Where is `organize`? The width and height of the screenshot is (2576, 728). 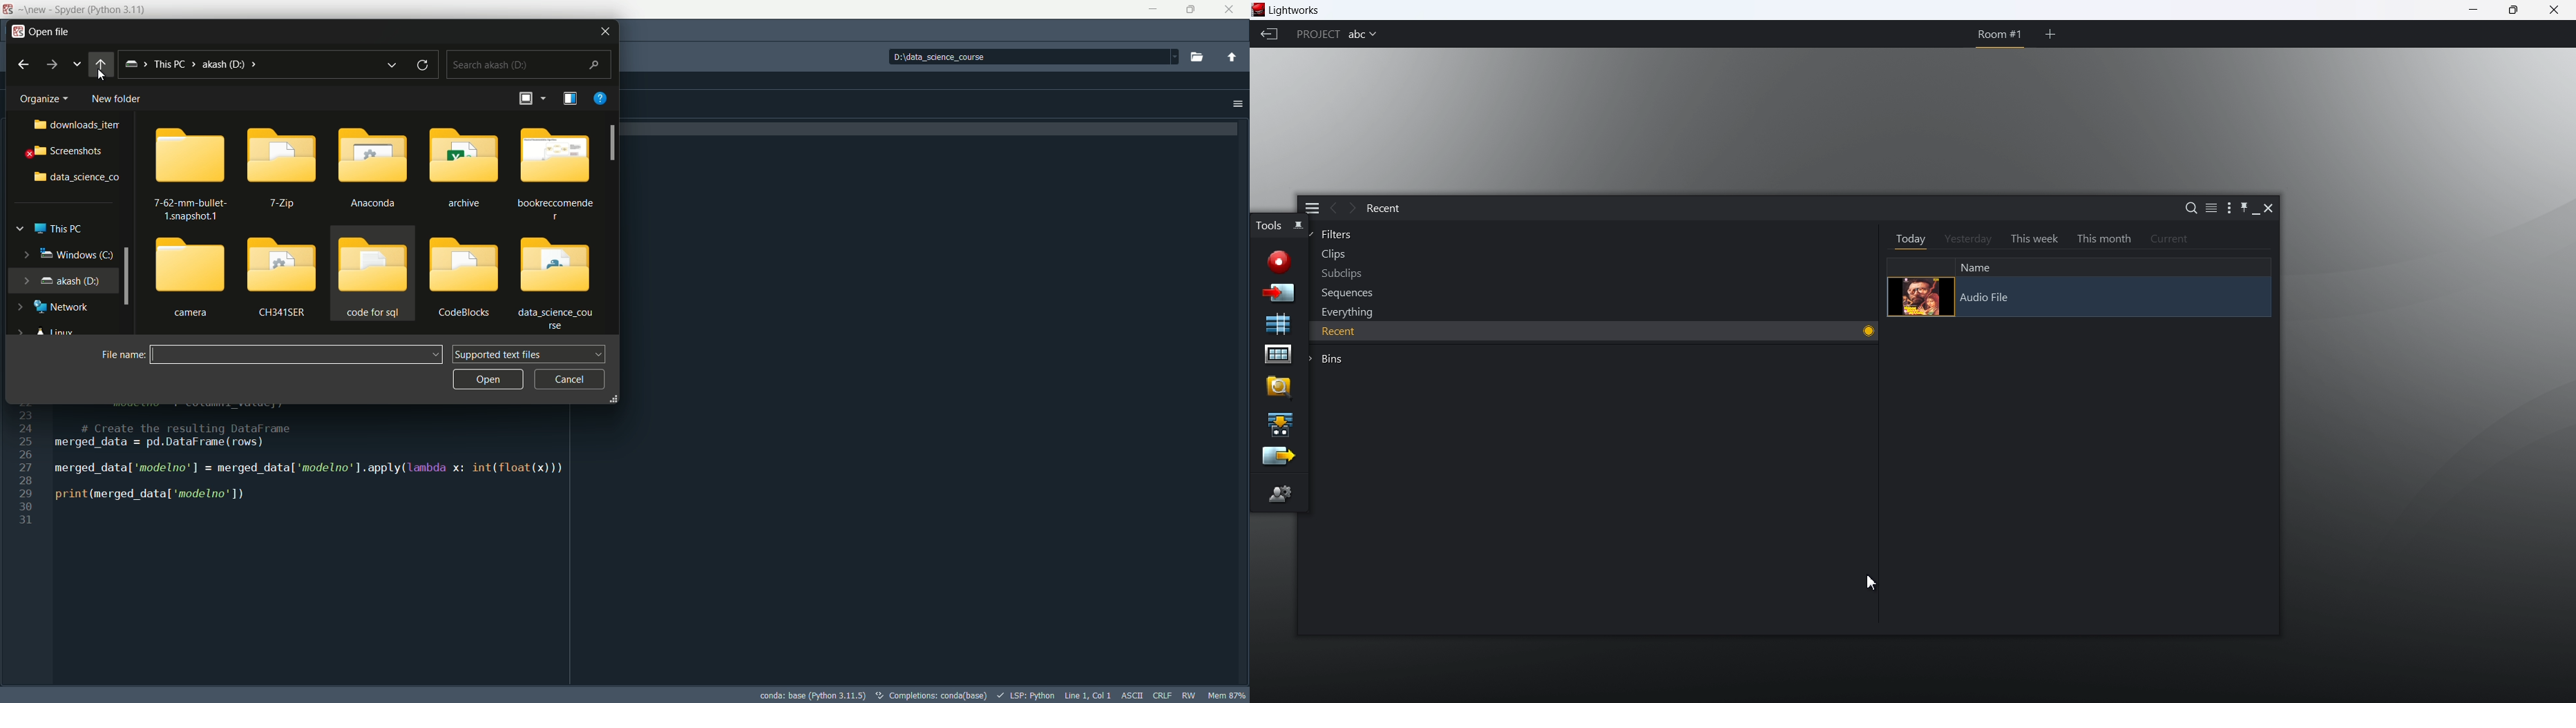
organize is located at coordinates (43, 96).